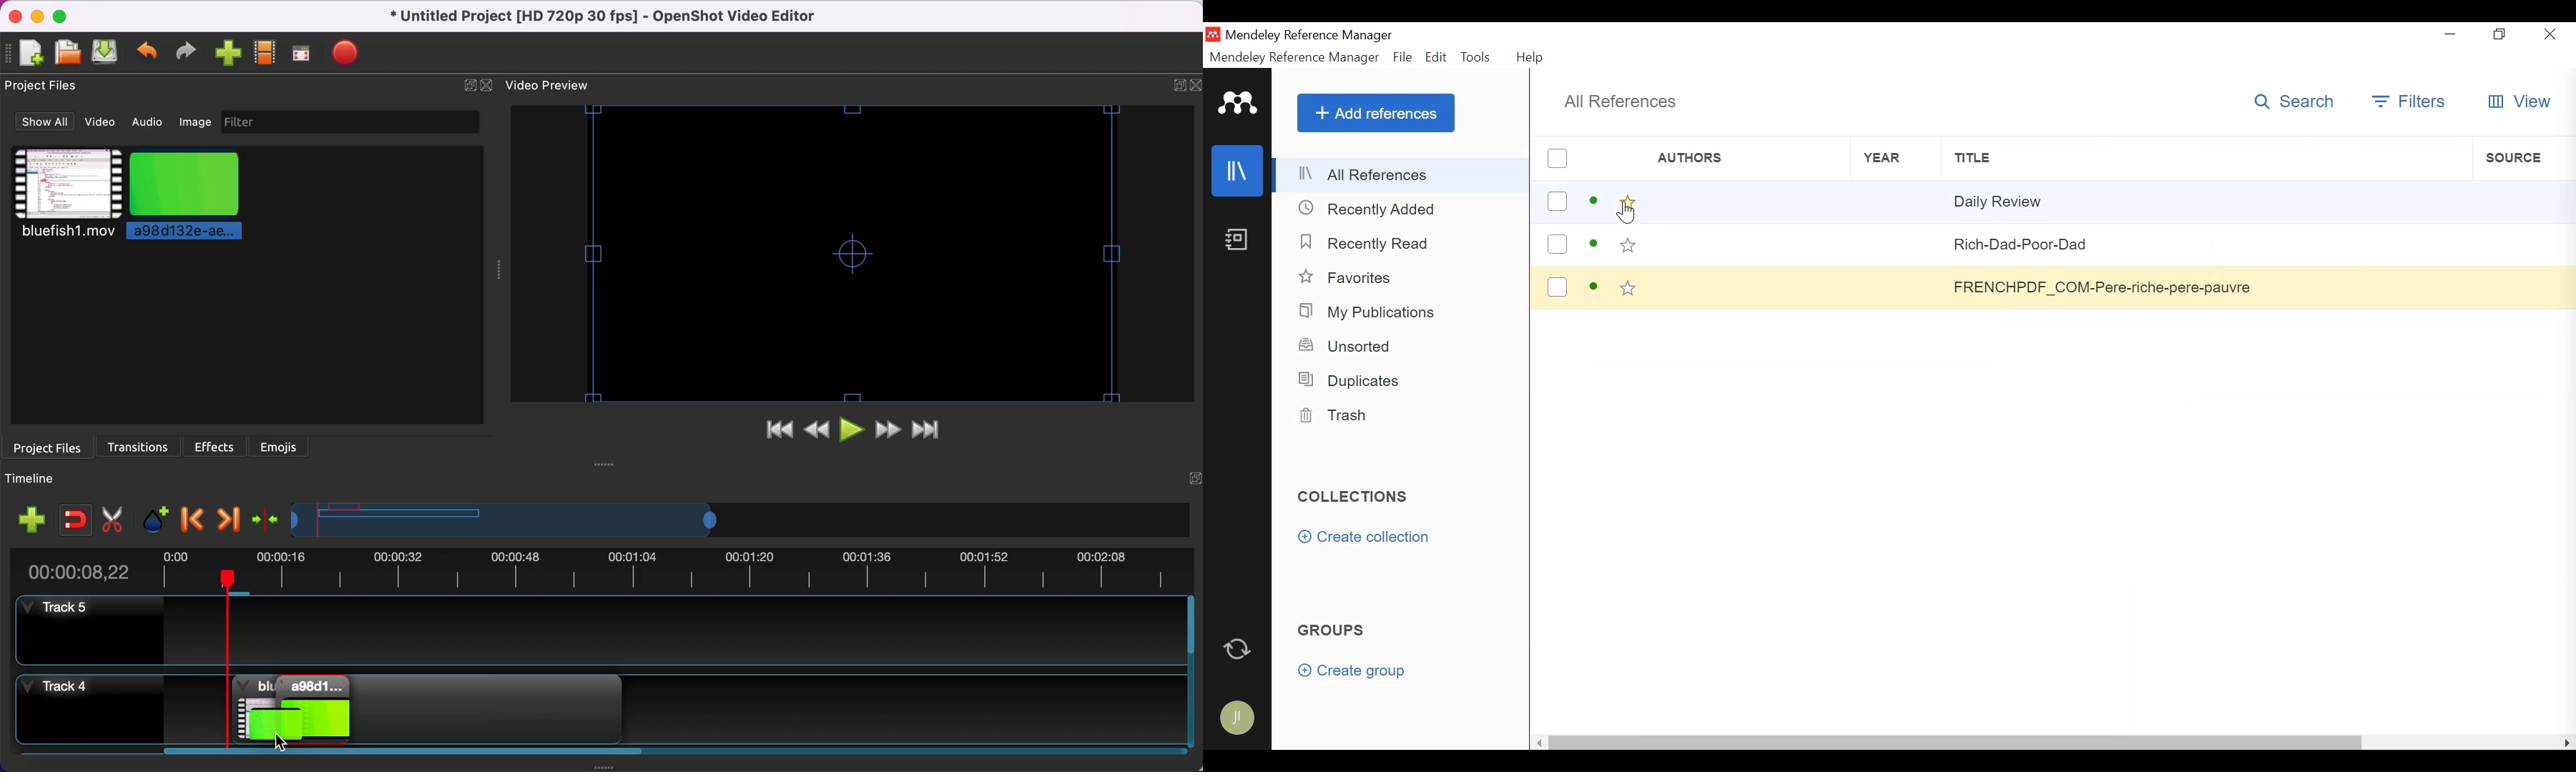 The width and height of the screenshot is (2576, 784). Describe the element at coordinates (1213, 35) in the screenshot. I see `Mendeley Desktop Icon` at that location.